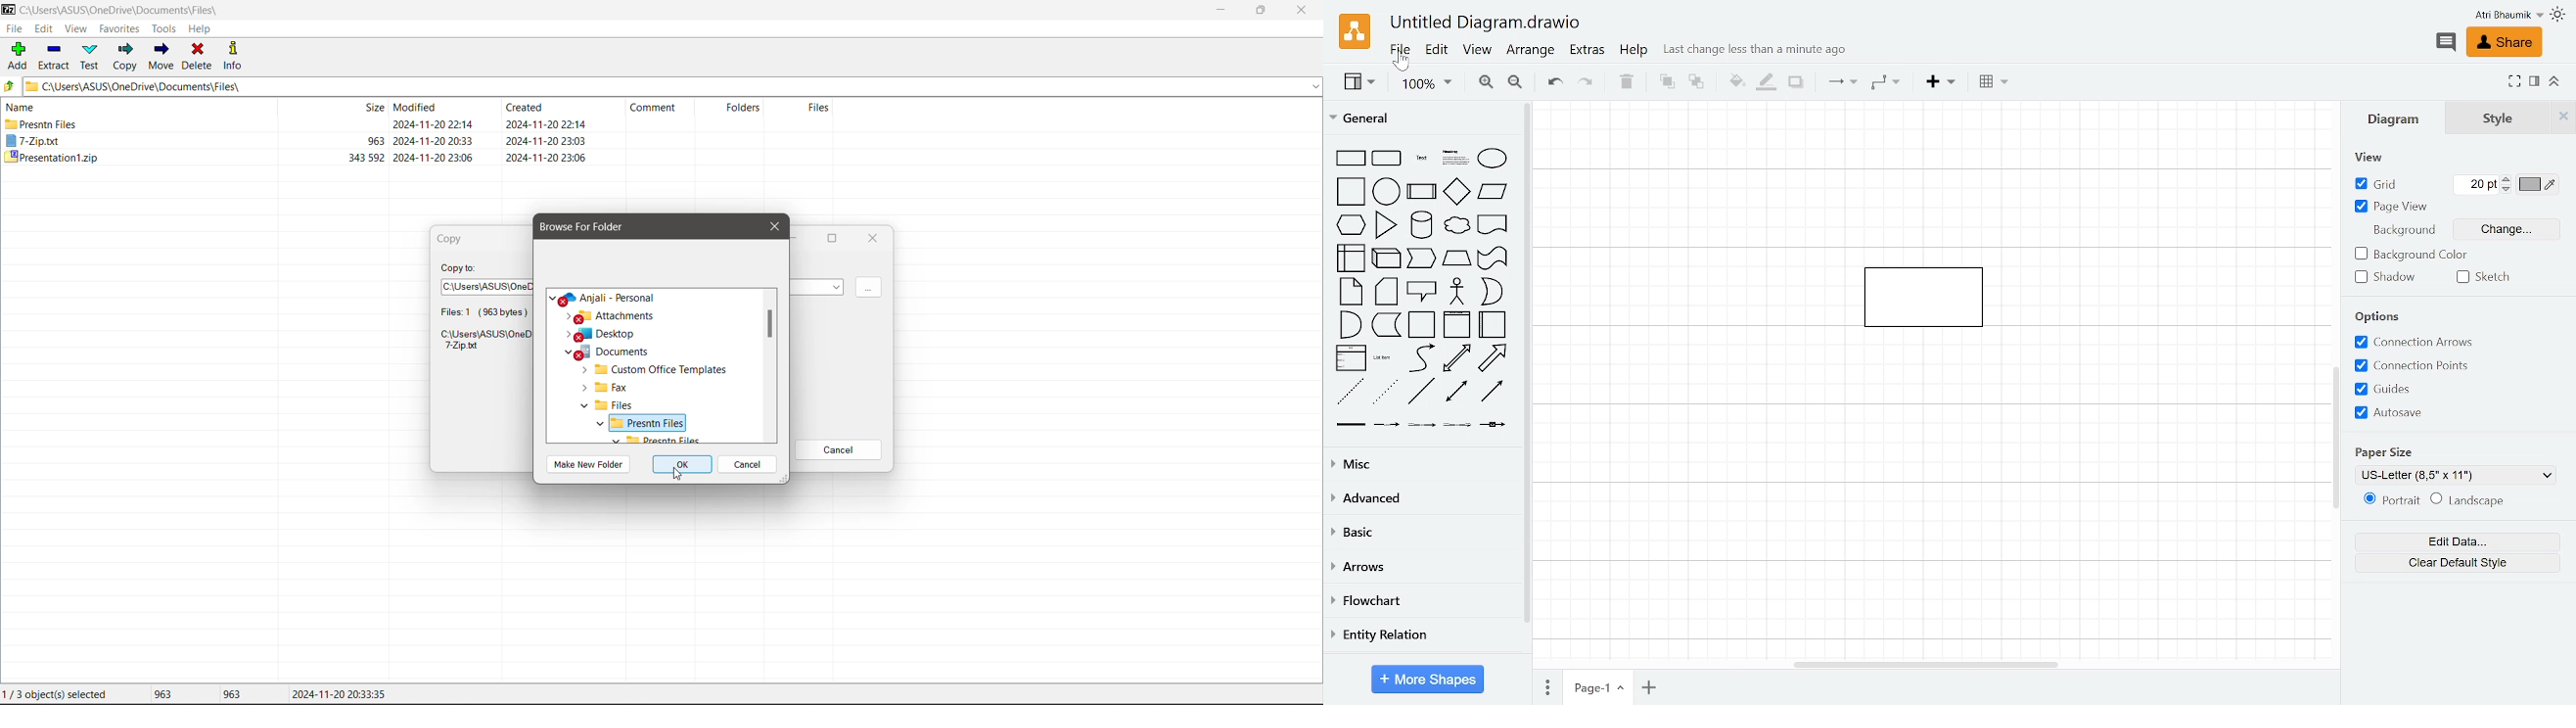 Image resolution: width=2576 pixels, height=728 pixels. Describe the element at coordinates (9, 86) in the screenshot. I see `Move Up one level` at that location.